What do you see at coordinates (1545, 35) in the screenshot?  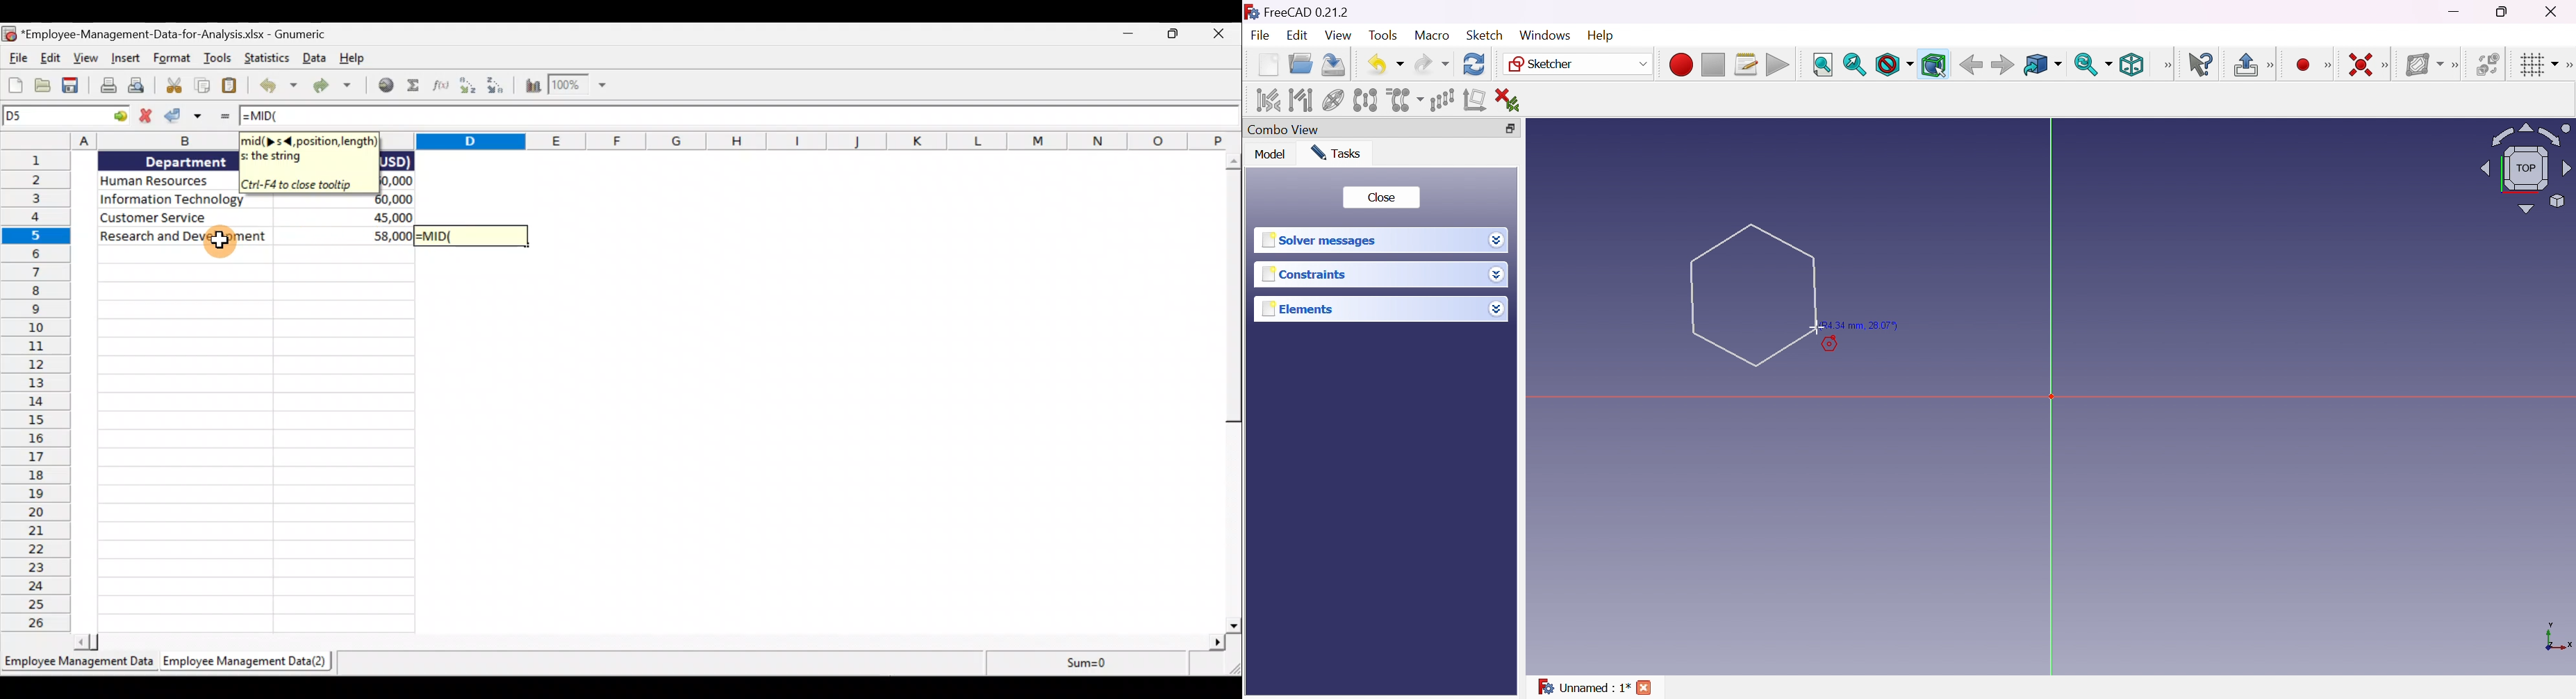 I see `windows` at bounding box center [1545, 35].